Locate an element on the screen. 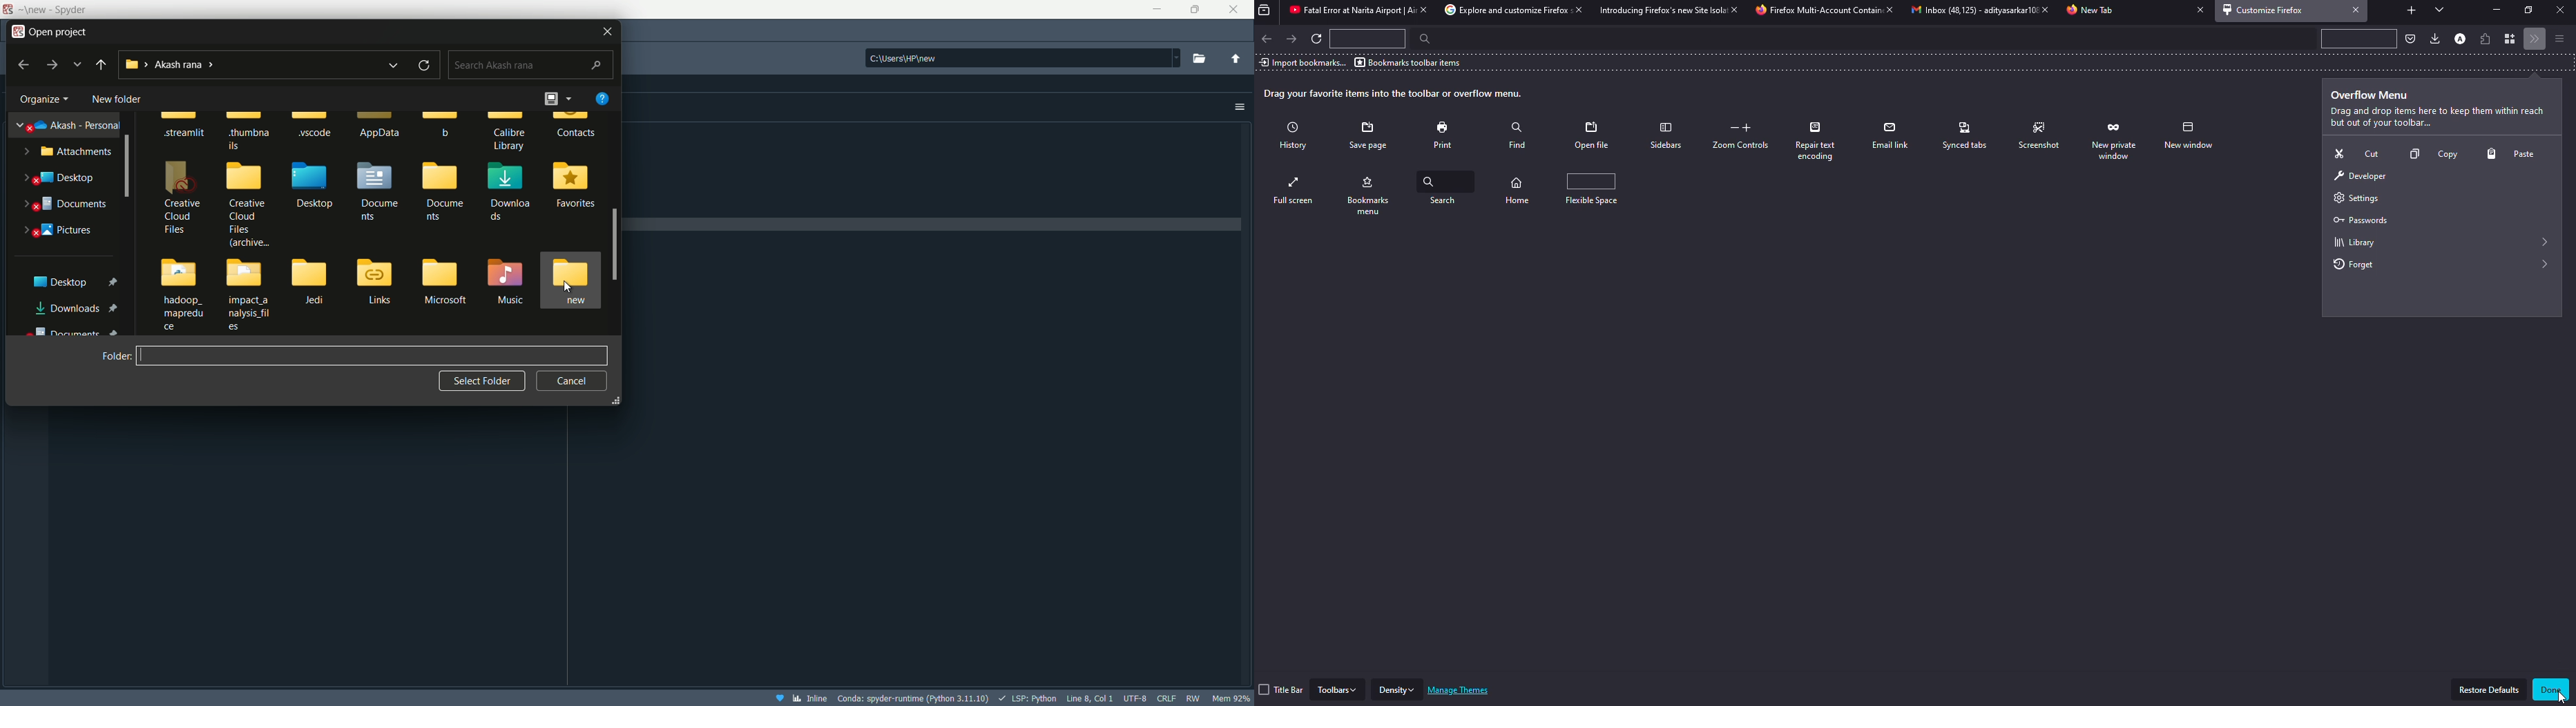  density is located at coordinates (1398, 689).